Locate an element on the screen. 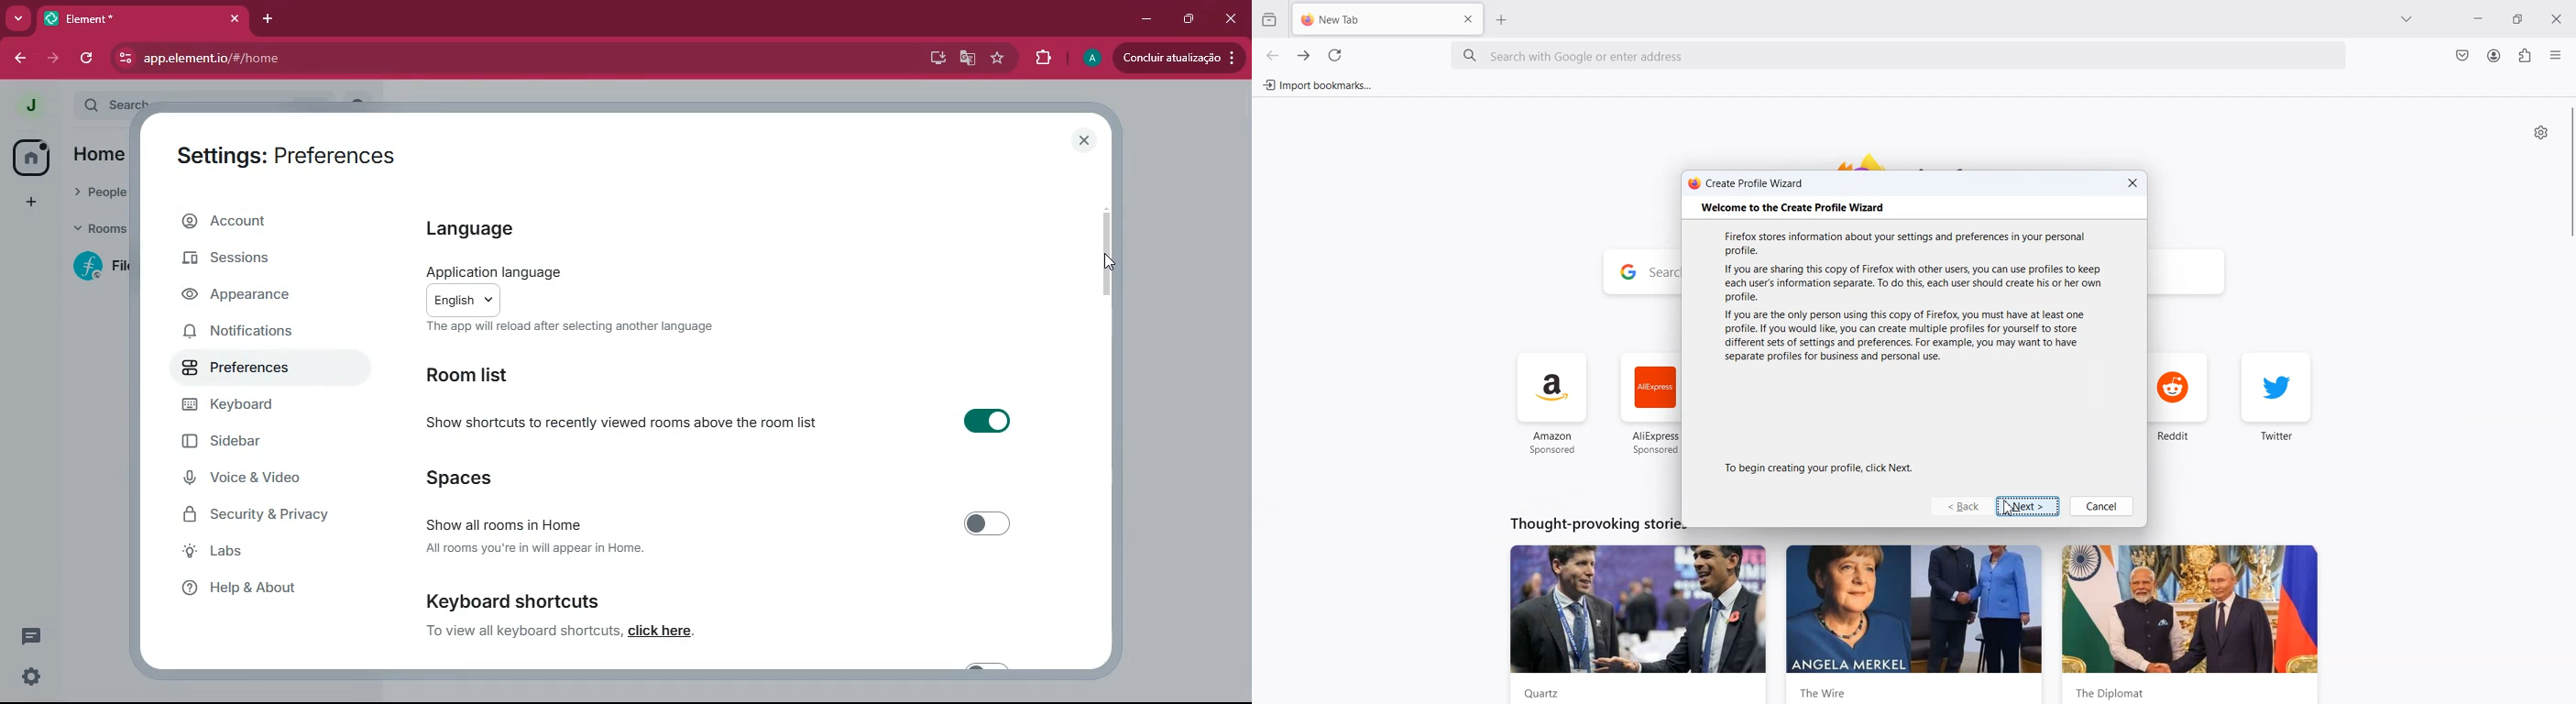 Image resolution: width=2576 pixels, height=728 pixels. profile is located at coordinates (28, 104).